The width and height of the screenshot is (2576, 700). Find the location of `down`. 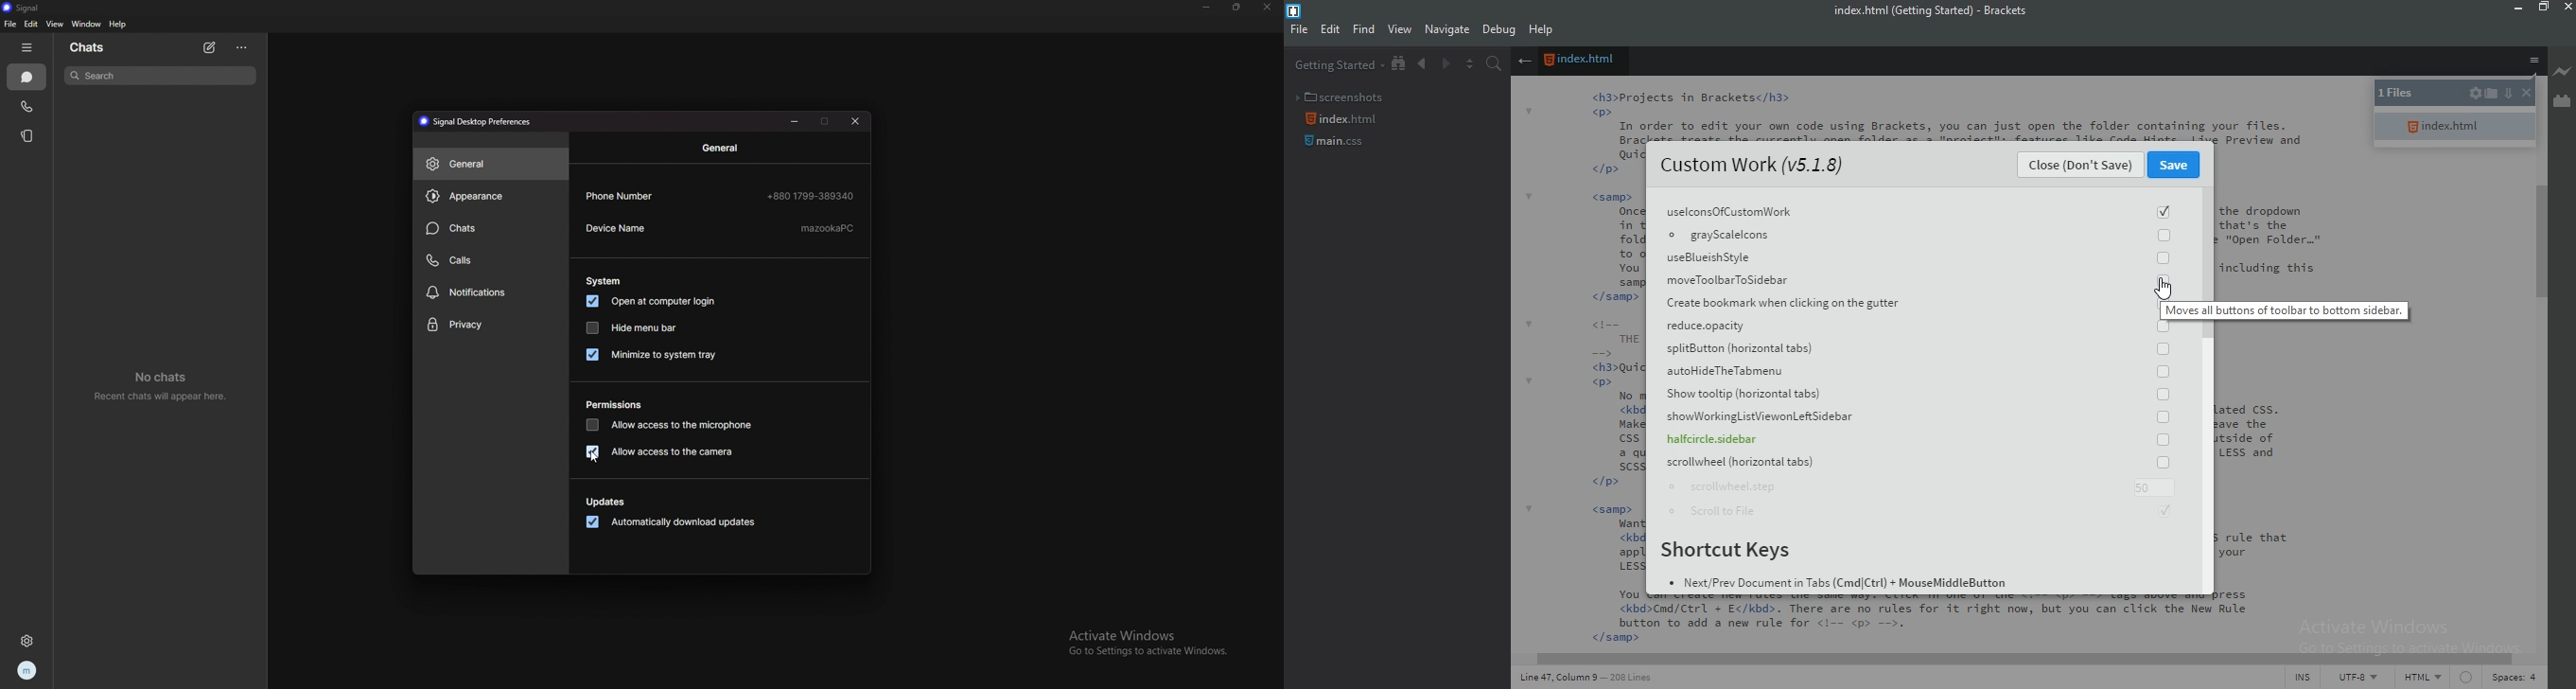

down is located at coordinates (2507, 92).